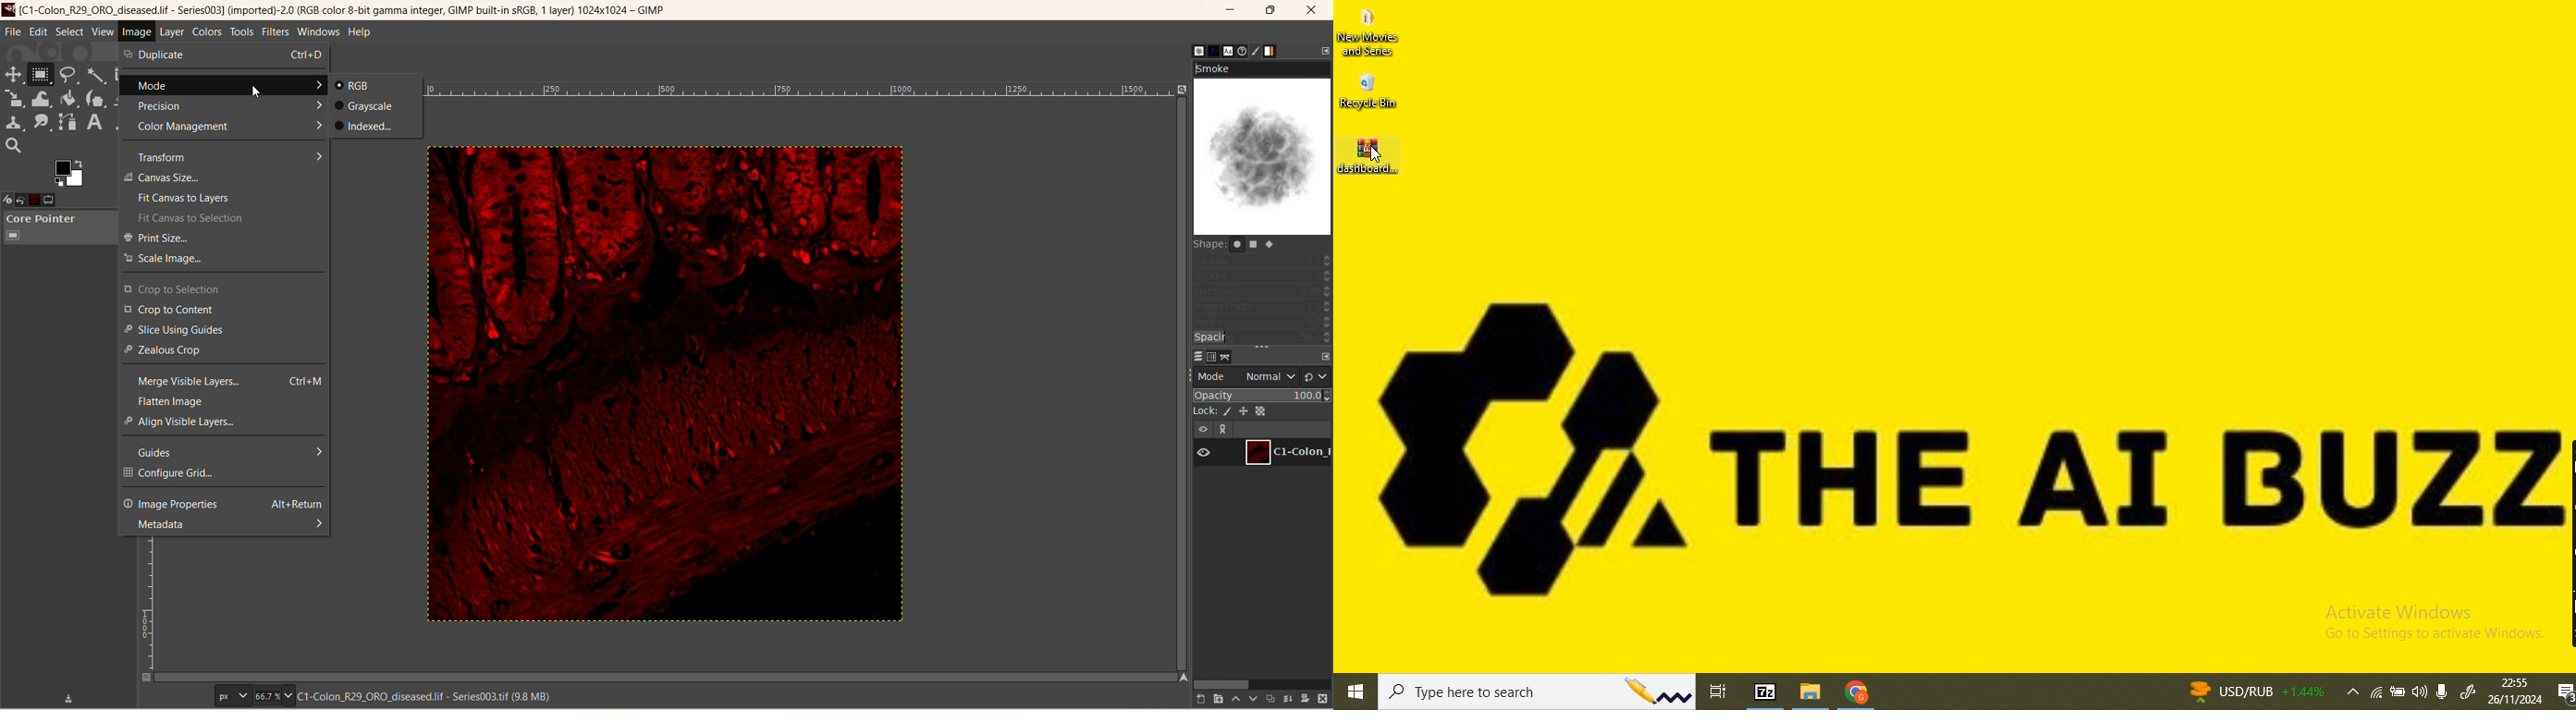  Describe the element at coordinates (1219, 700) in the screenshot. I see `create a new layer and add it to image` at that location.